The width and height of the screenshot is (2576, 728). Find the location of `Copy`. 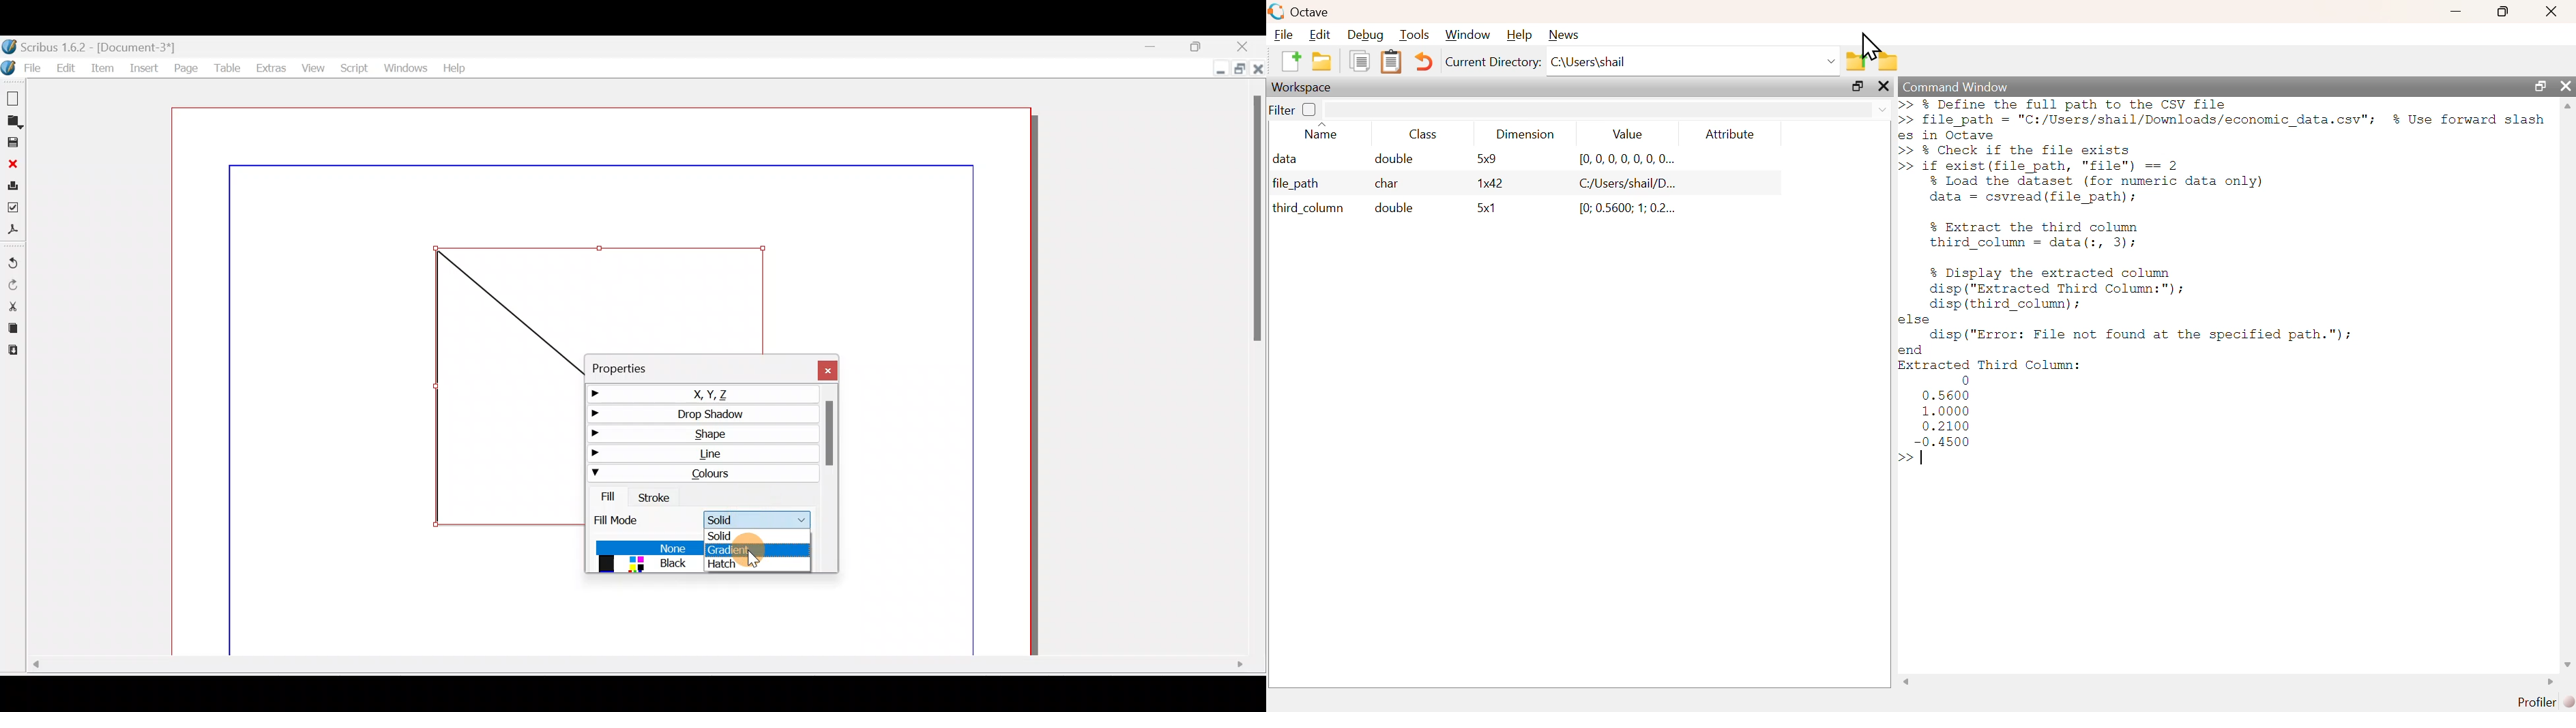

Copy is located at coordinates (12, 326).